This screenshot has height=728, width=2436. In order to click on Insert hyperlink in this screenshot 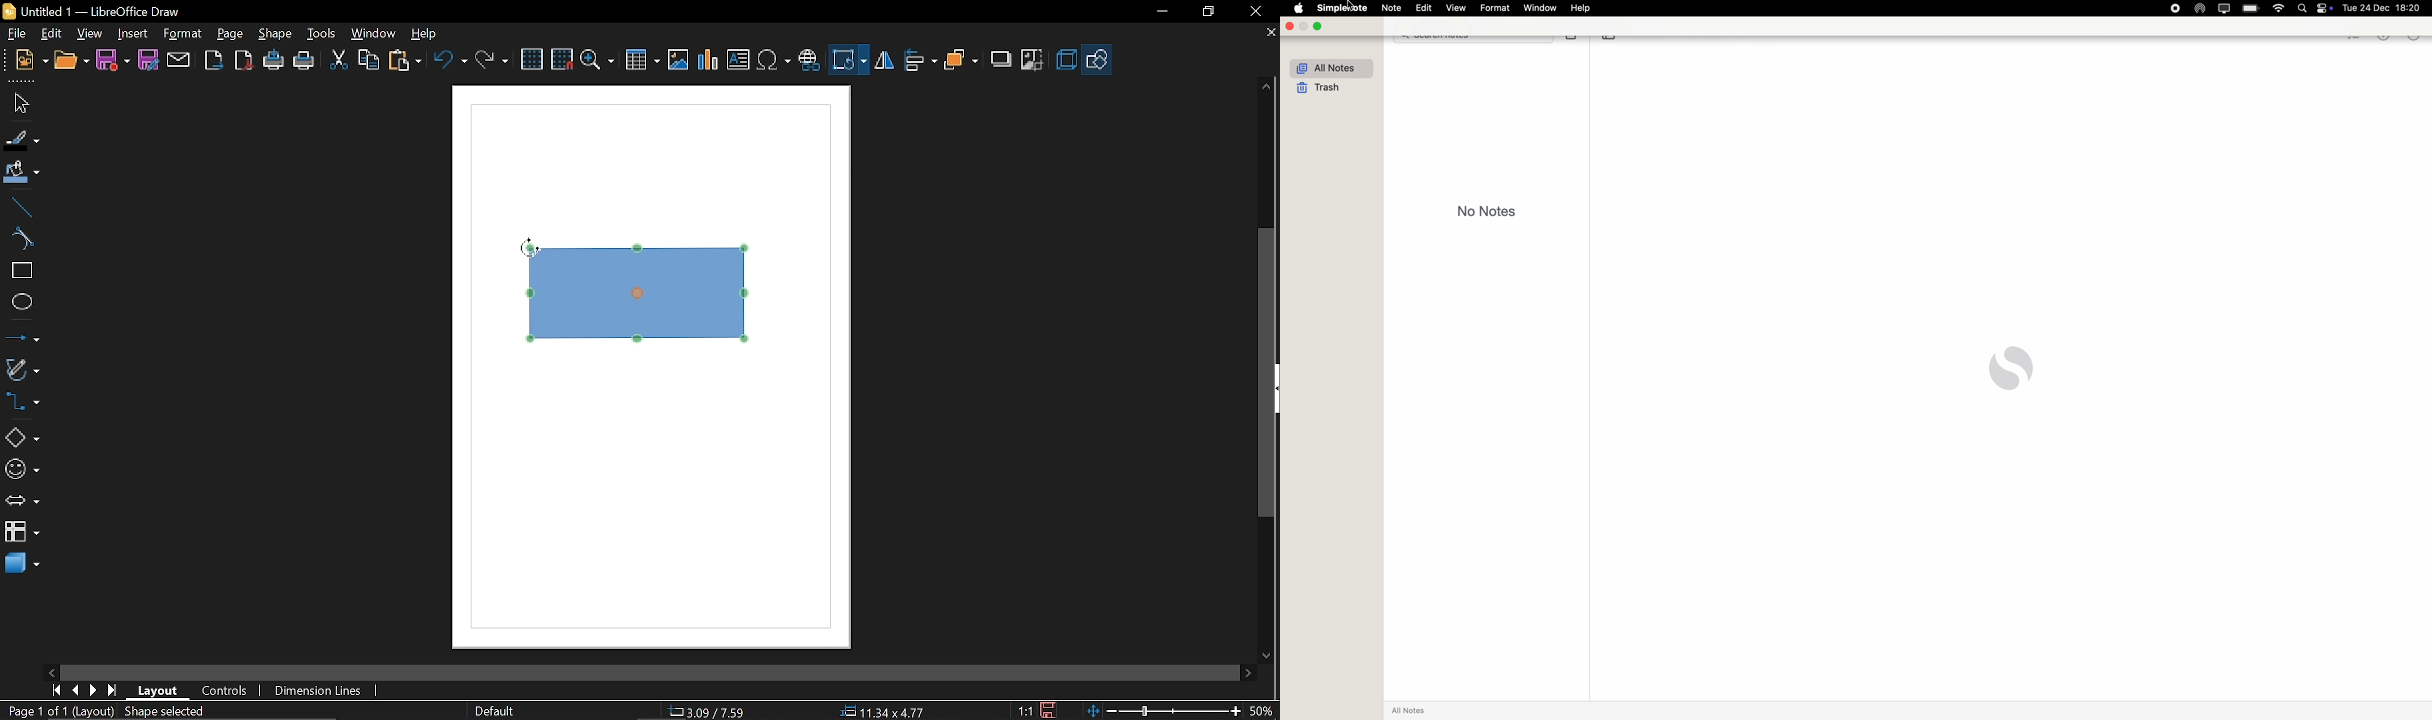, I will do `click(810, 58)`.